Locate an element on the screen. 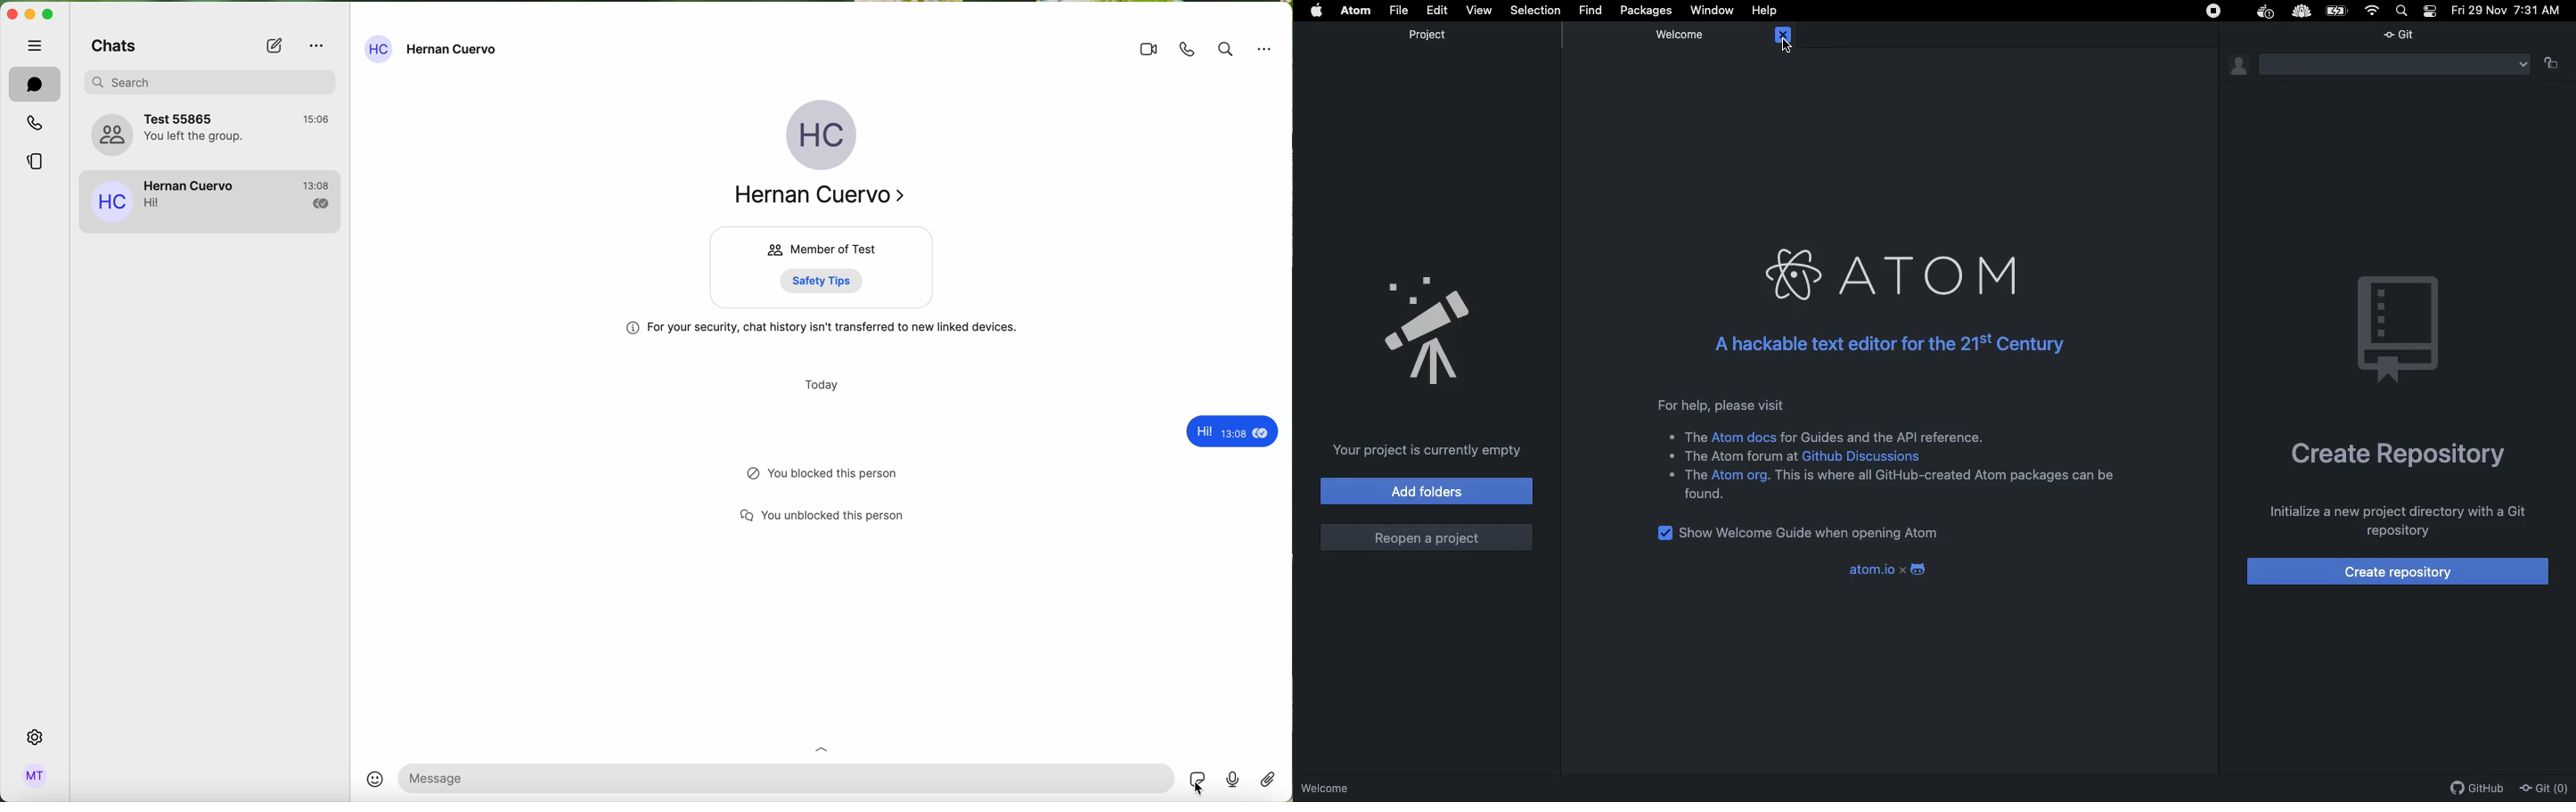  options is located at coordinates (316, 44).